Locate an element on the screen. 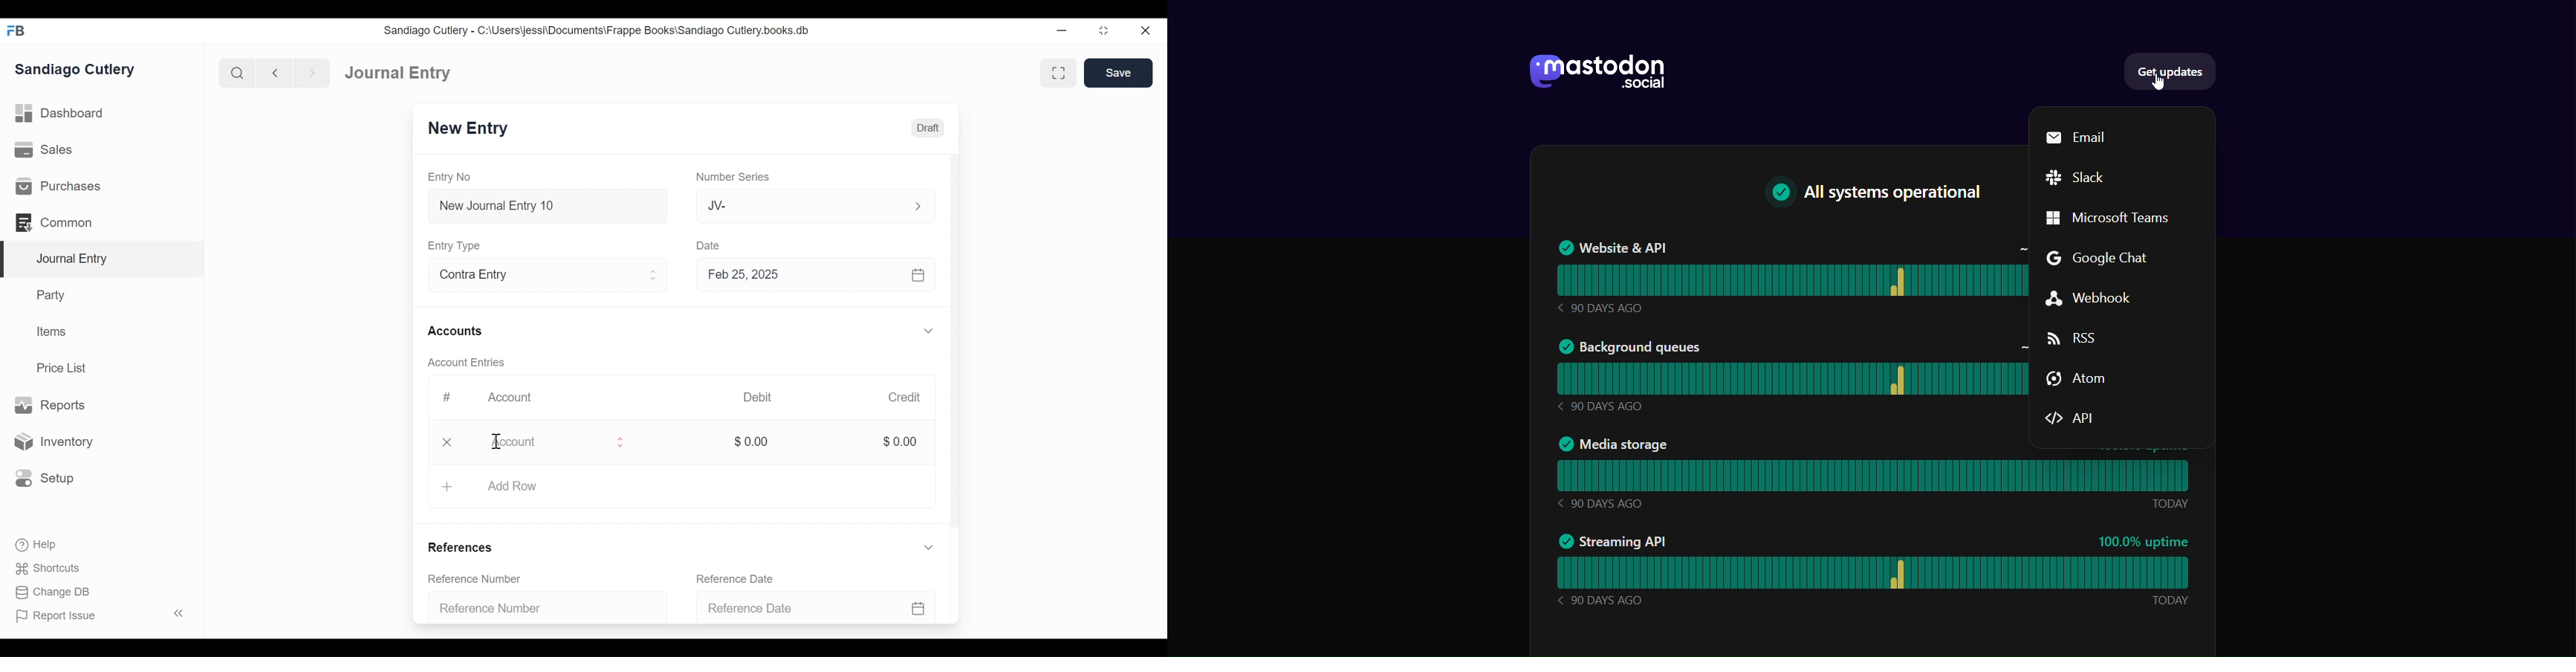 The image size is (2576, 672). RSS is located at coordinates (2081, 339).